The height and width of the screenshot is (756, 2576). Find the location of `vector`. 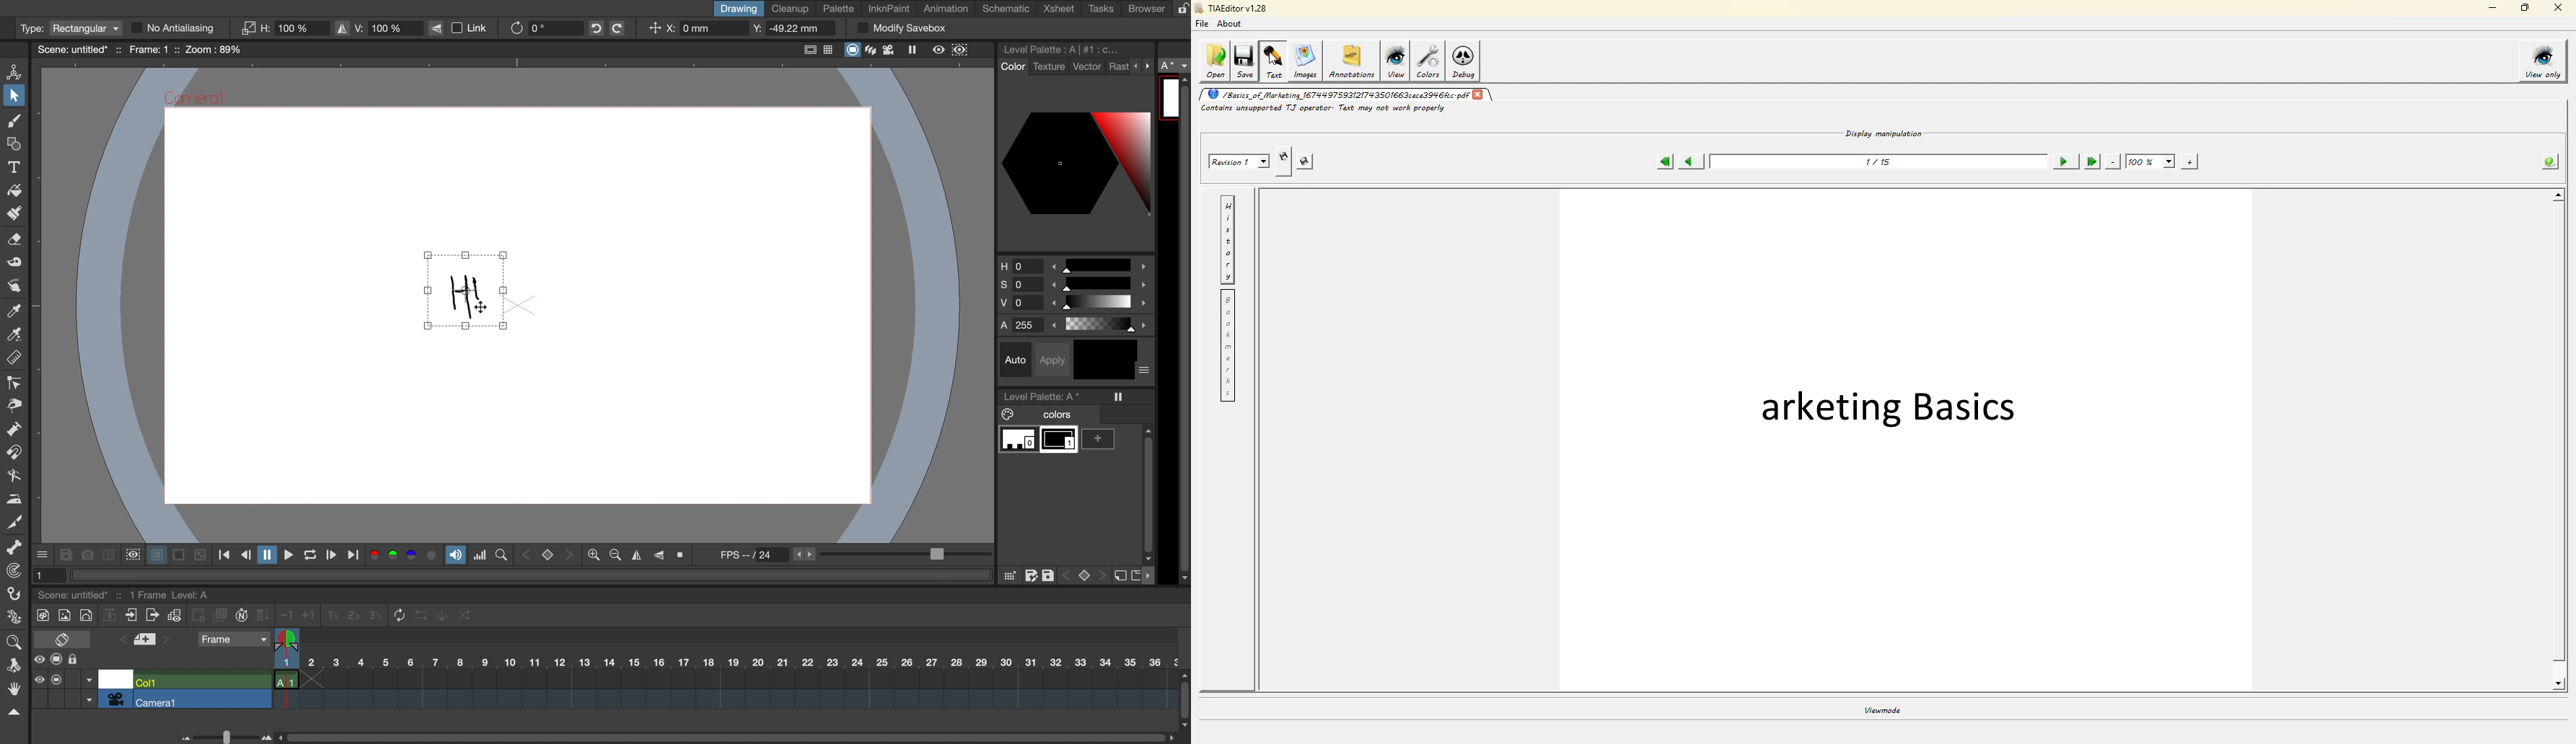

vector is located at coordinates (1087, 67).